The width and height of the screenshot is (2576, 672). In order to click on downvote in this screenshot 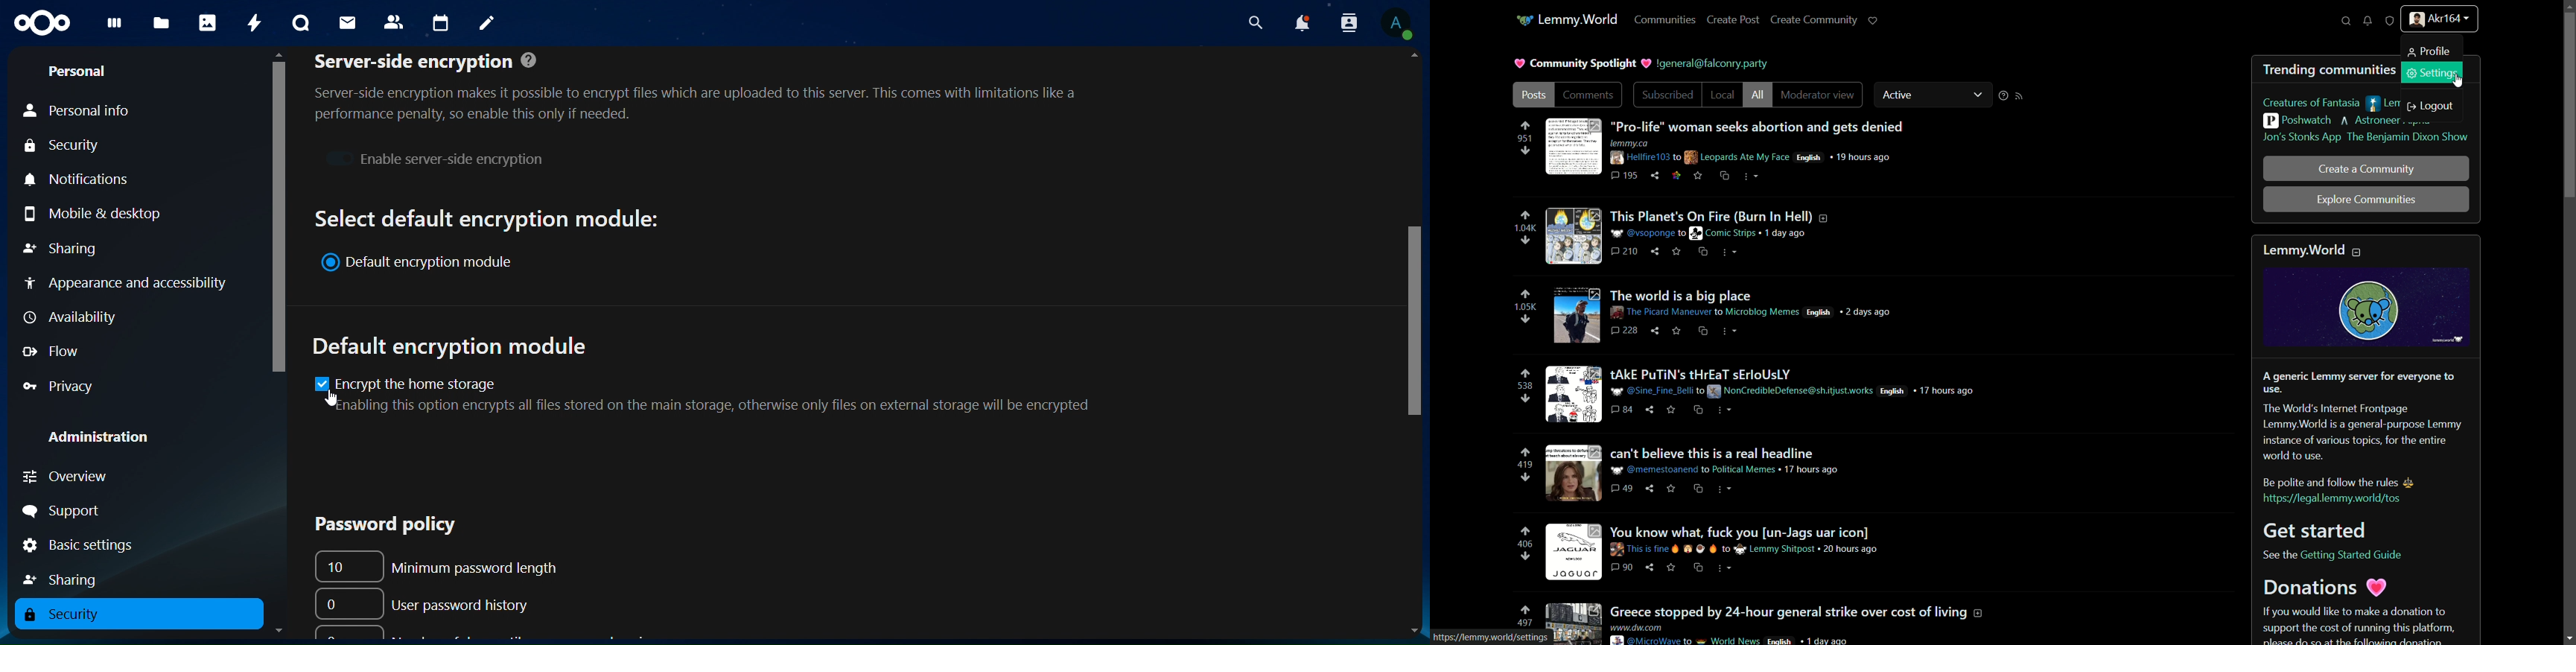, I will do `click(1525, 320)`.